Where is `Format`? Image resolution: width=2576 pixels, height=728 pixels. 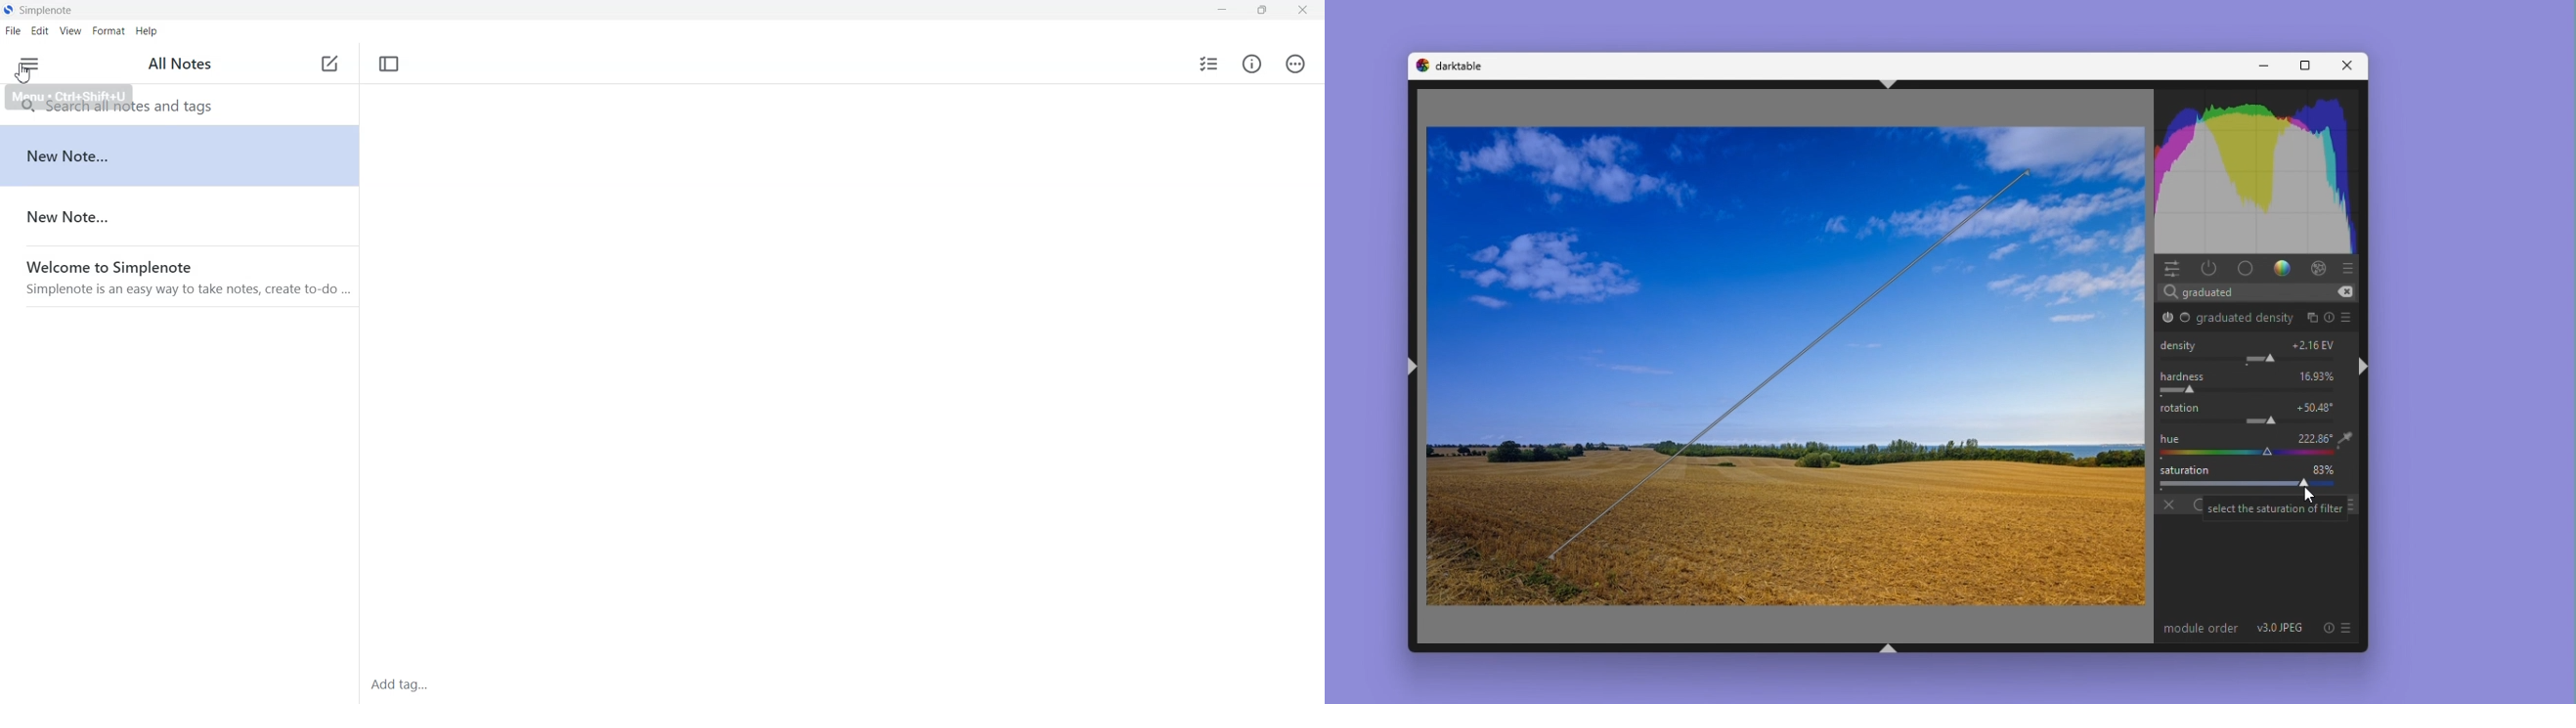
Format is located at coordinates (108, 30).